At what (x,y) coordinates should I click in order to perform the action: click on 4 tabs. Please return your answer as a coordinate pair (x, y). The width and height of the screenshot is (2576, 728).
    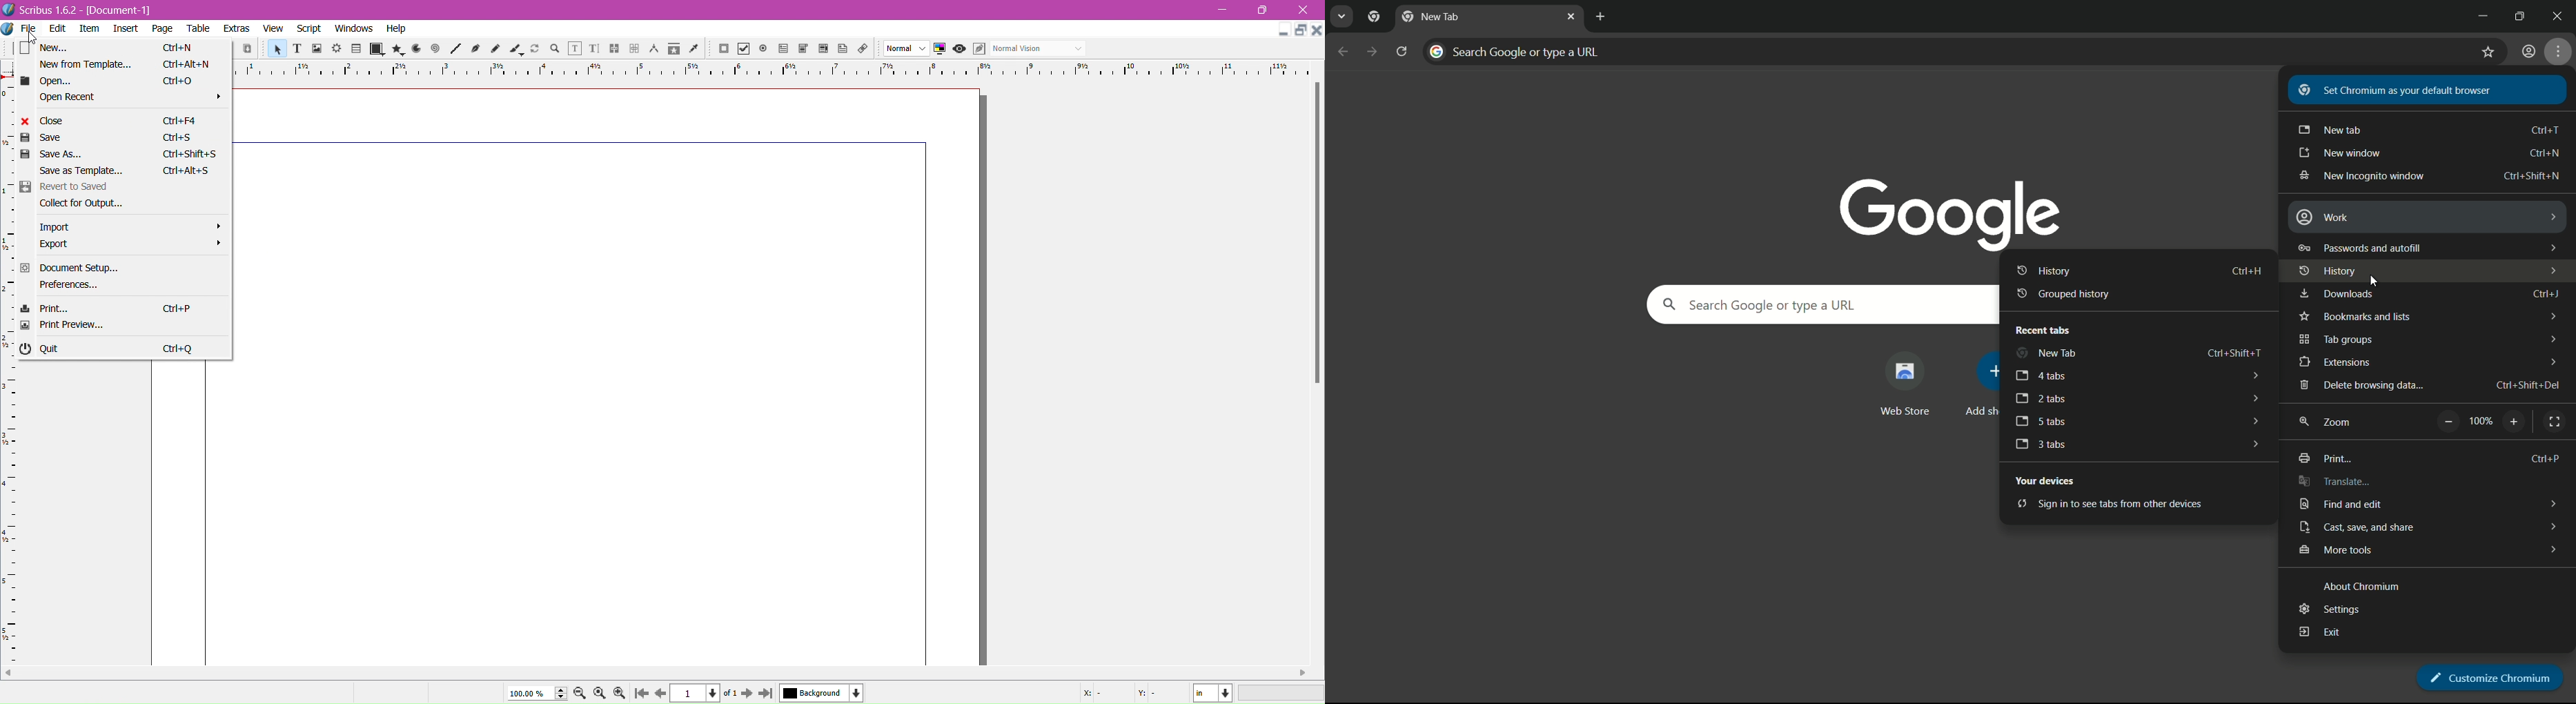
    Looking at the image, I should click on (2040, 377).